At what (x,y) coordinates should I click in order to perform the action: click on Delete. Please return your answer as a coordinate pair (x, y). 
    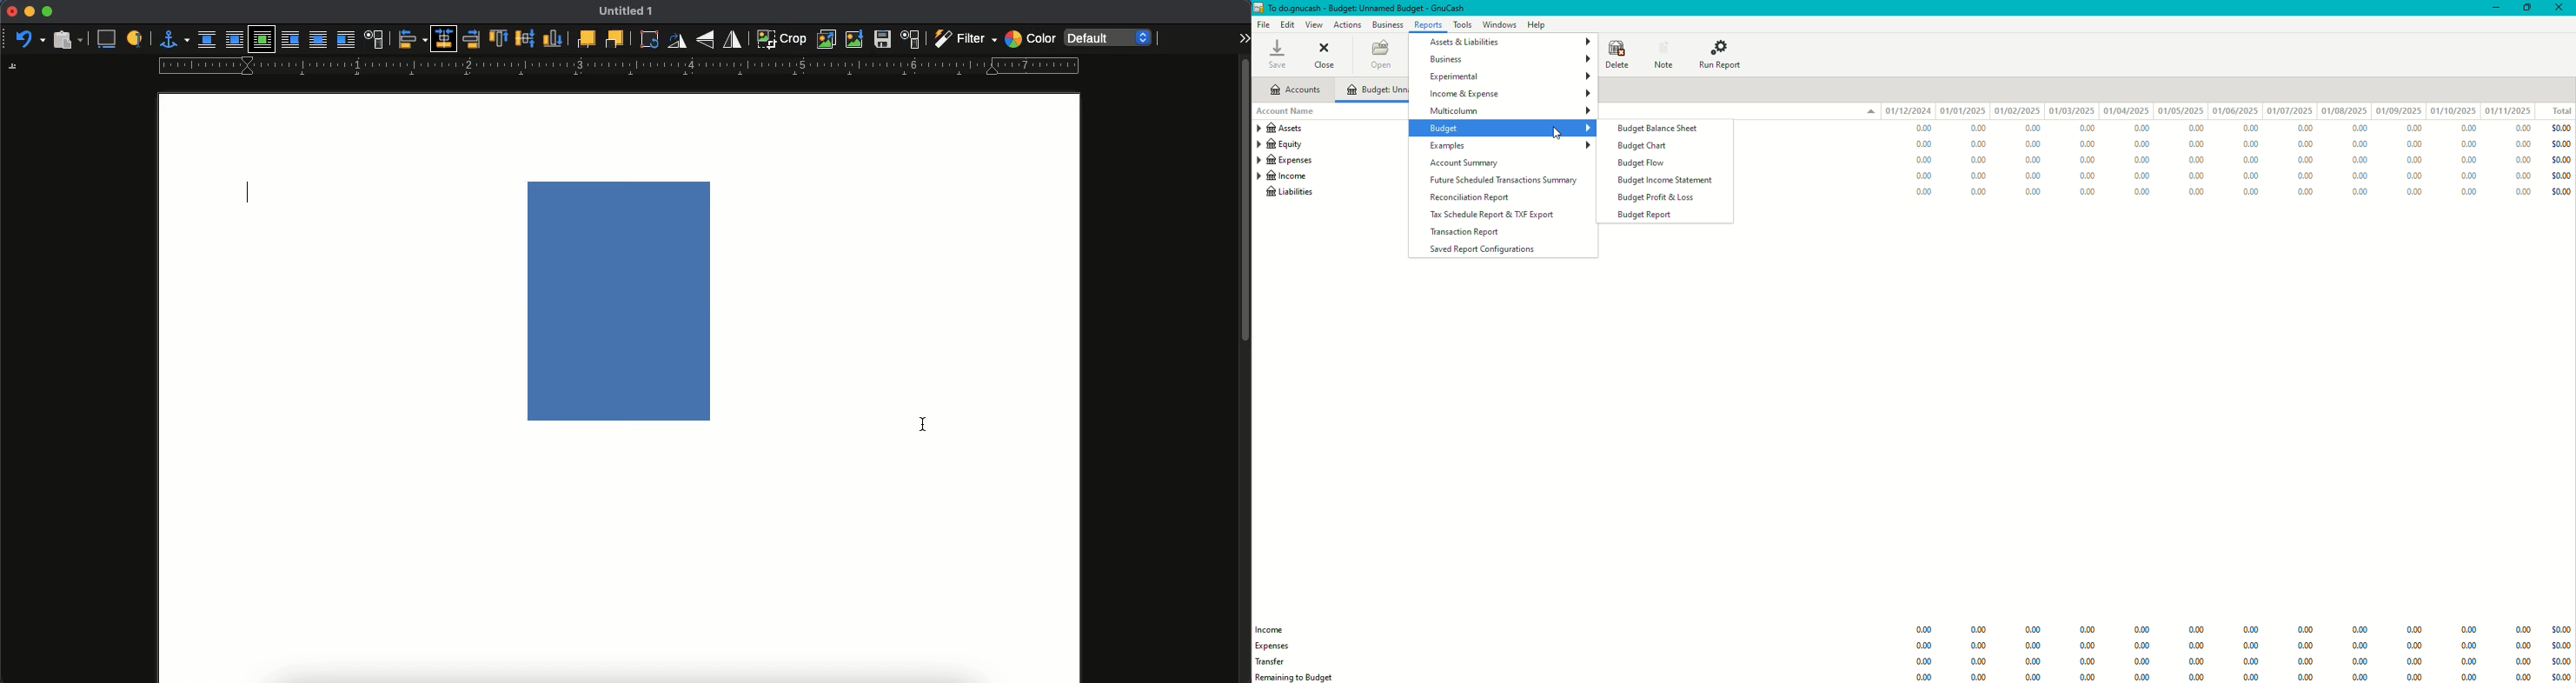
    Looking at the image, I should click on (1616, 53).